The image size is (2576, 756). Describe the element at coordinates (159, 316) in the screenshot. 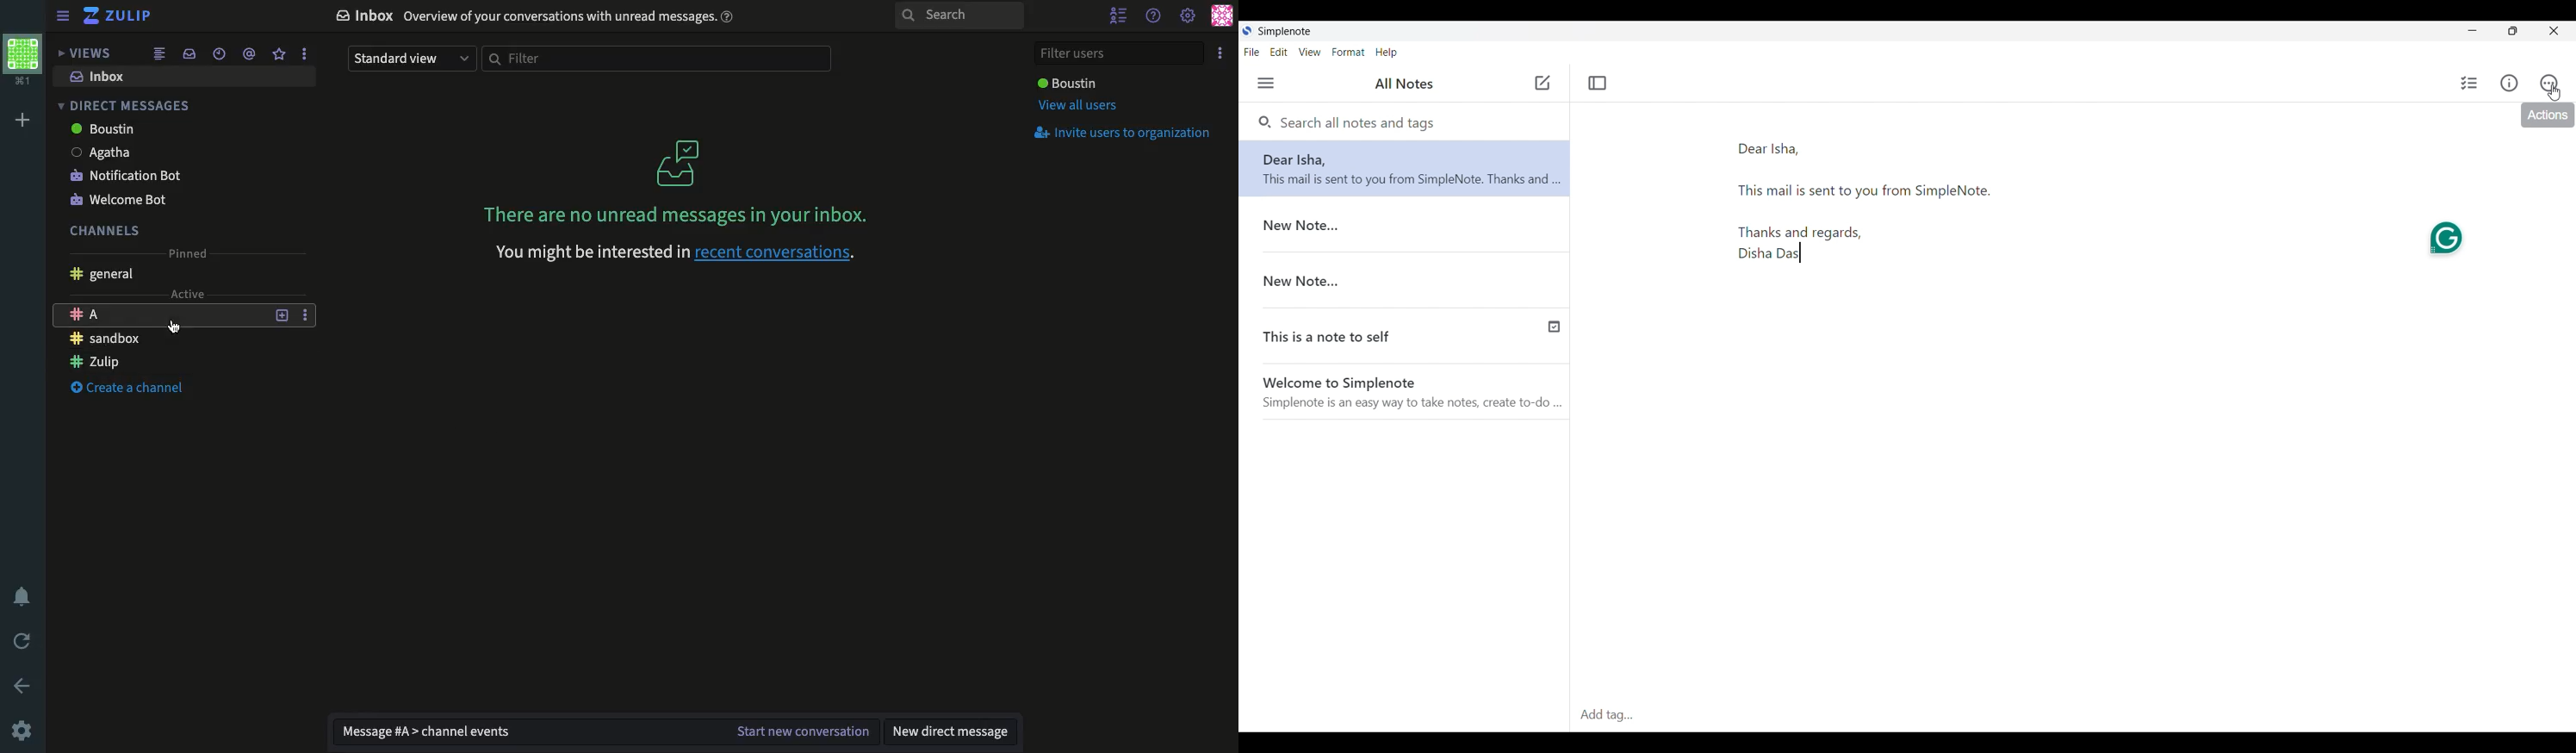

I see `A` at that location.